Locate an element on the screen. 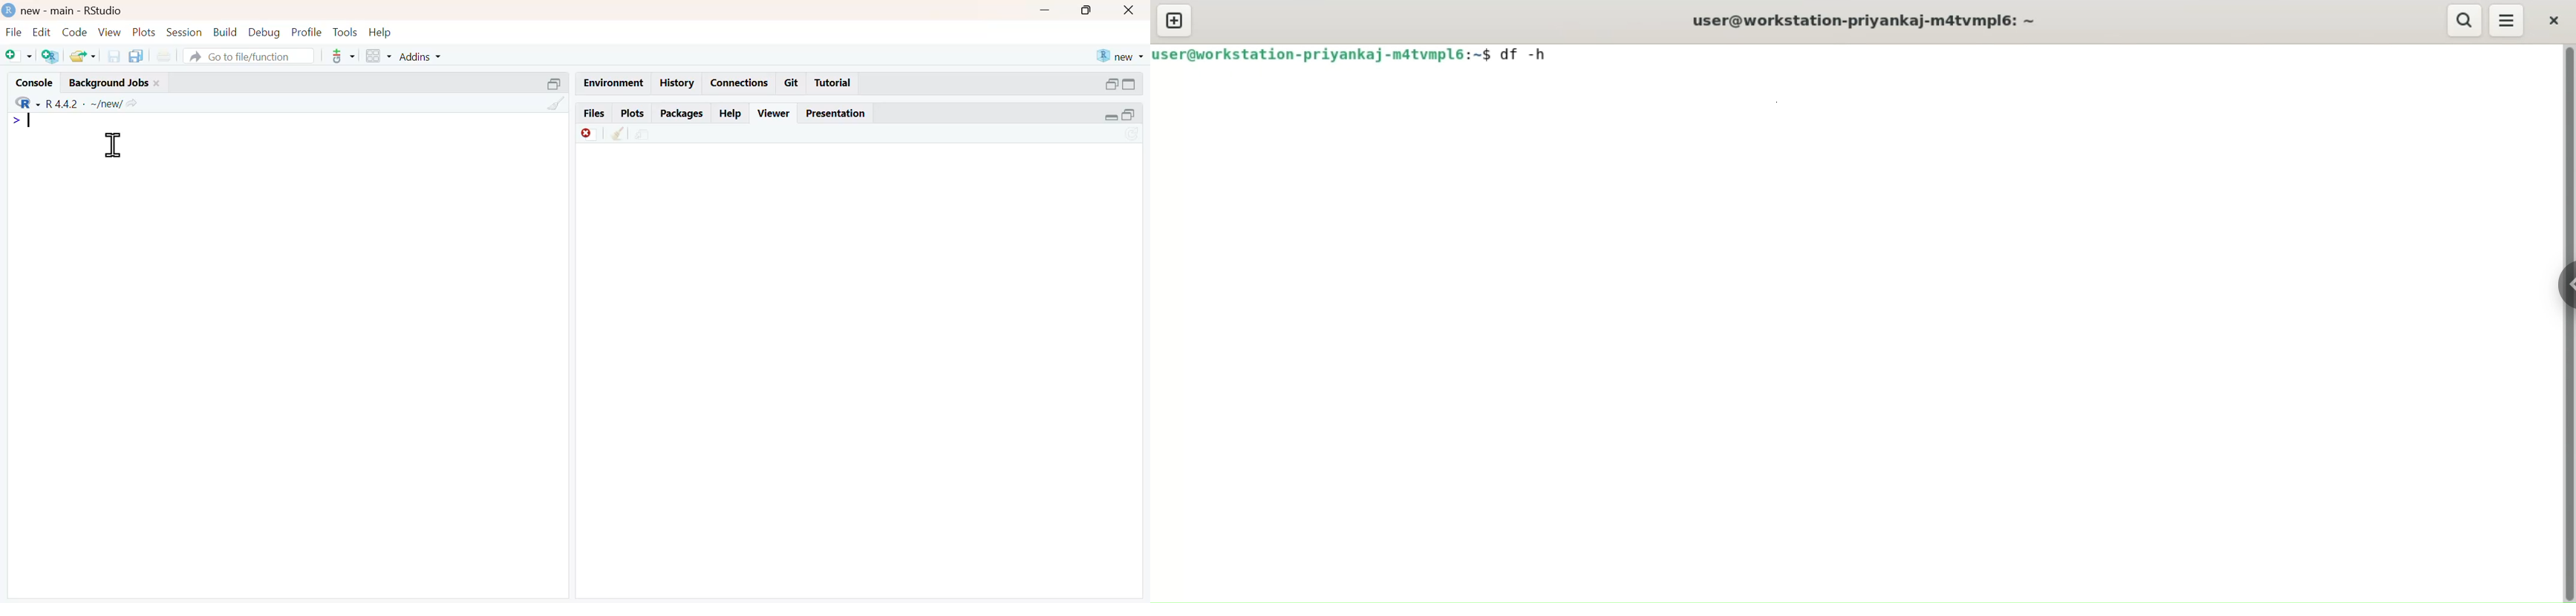 This screenshot has width=2576, height=616. remove current viewer item is located at coordinates (589, 134).